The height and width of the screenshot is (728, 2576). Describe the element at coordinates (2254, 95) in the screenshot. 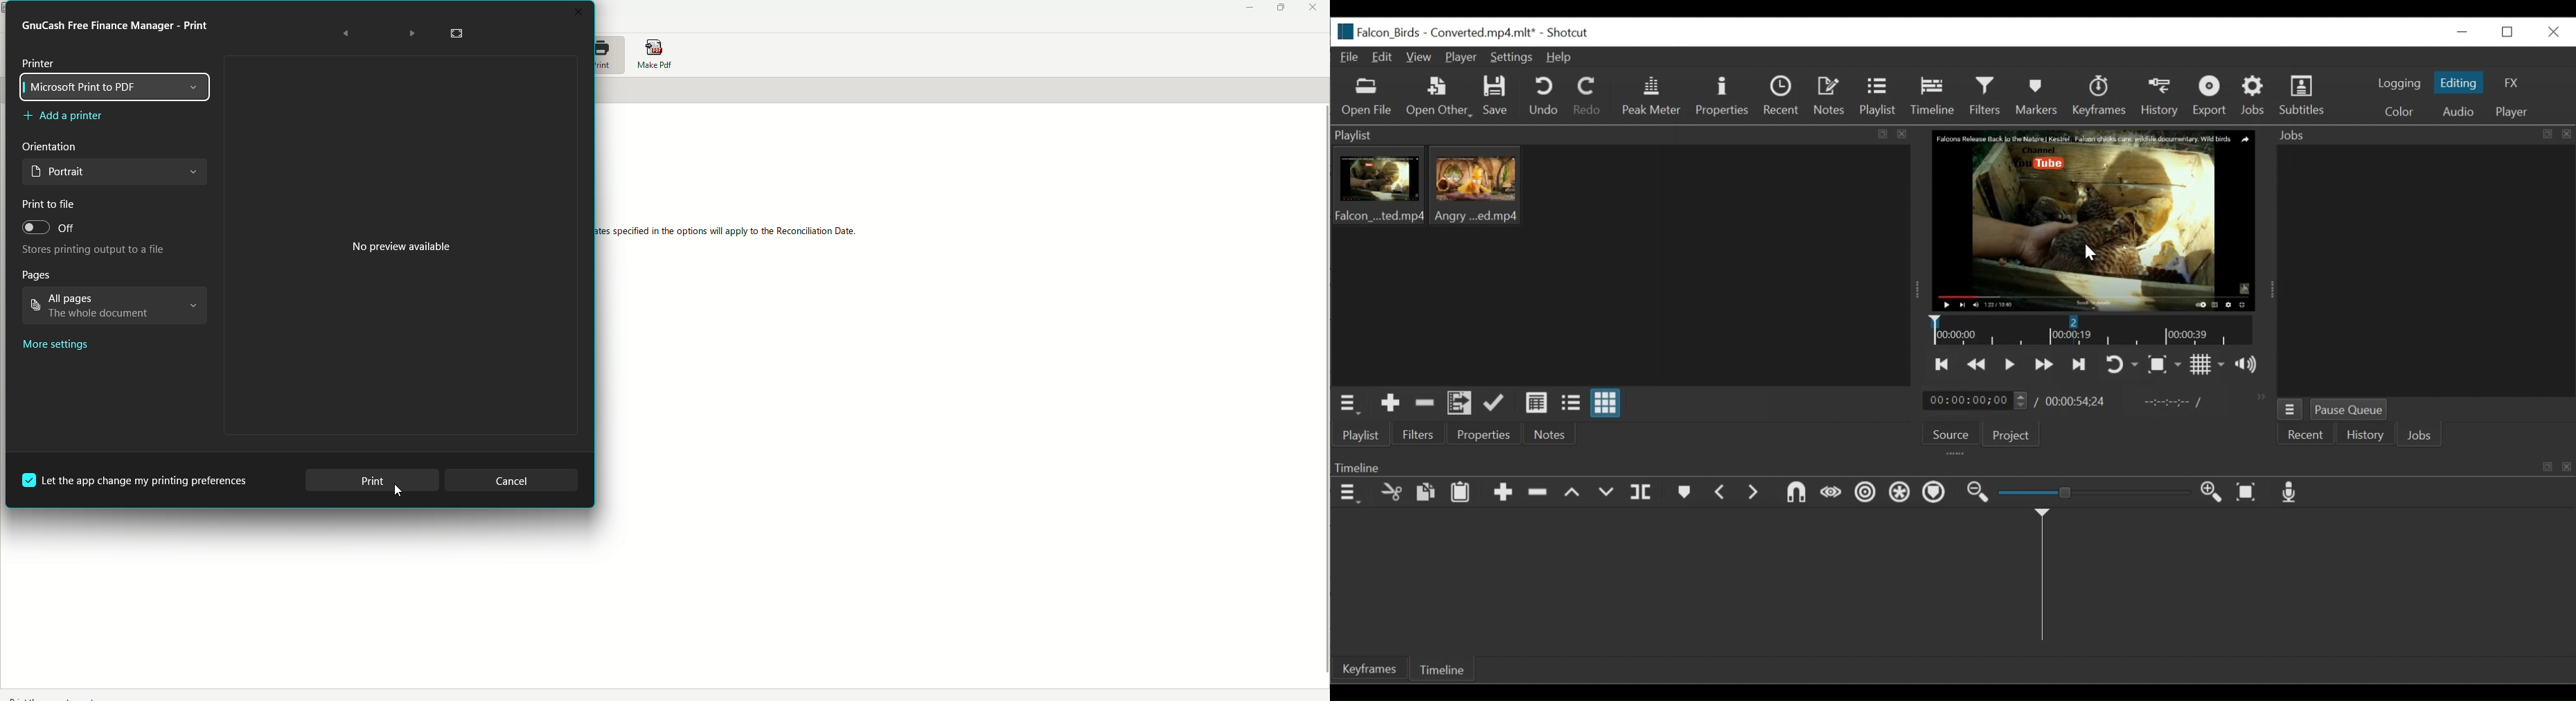

I see `Jobs` at that location.